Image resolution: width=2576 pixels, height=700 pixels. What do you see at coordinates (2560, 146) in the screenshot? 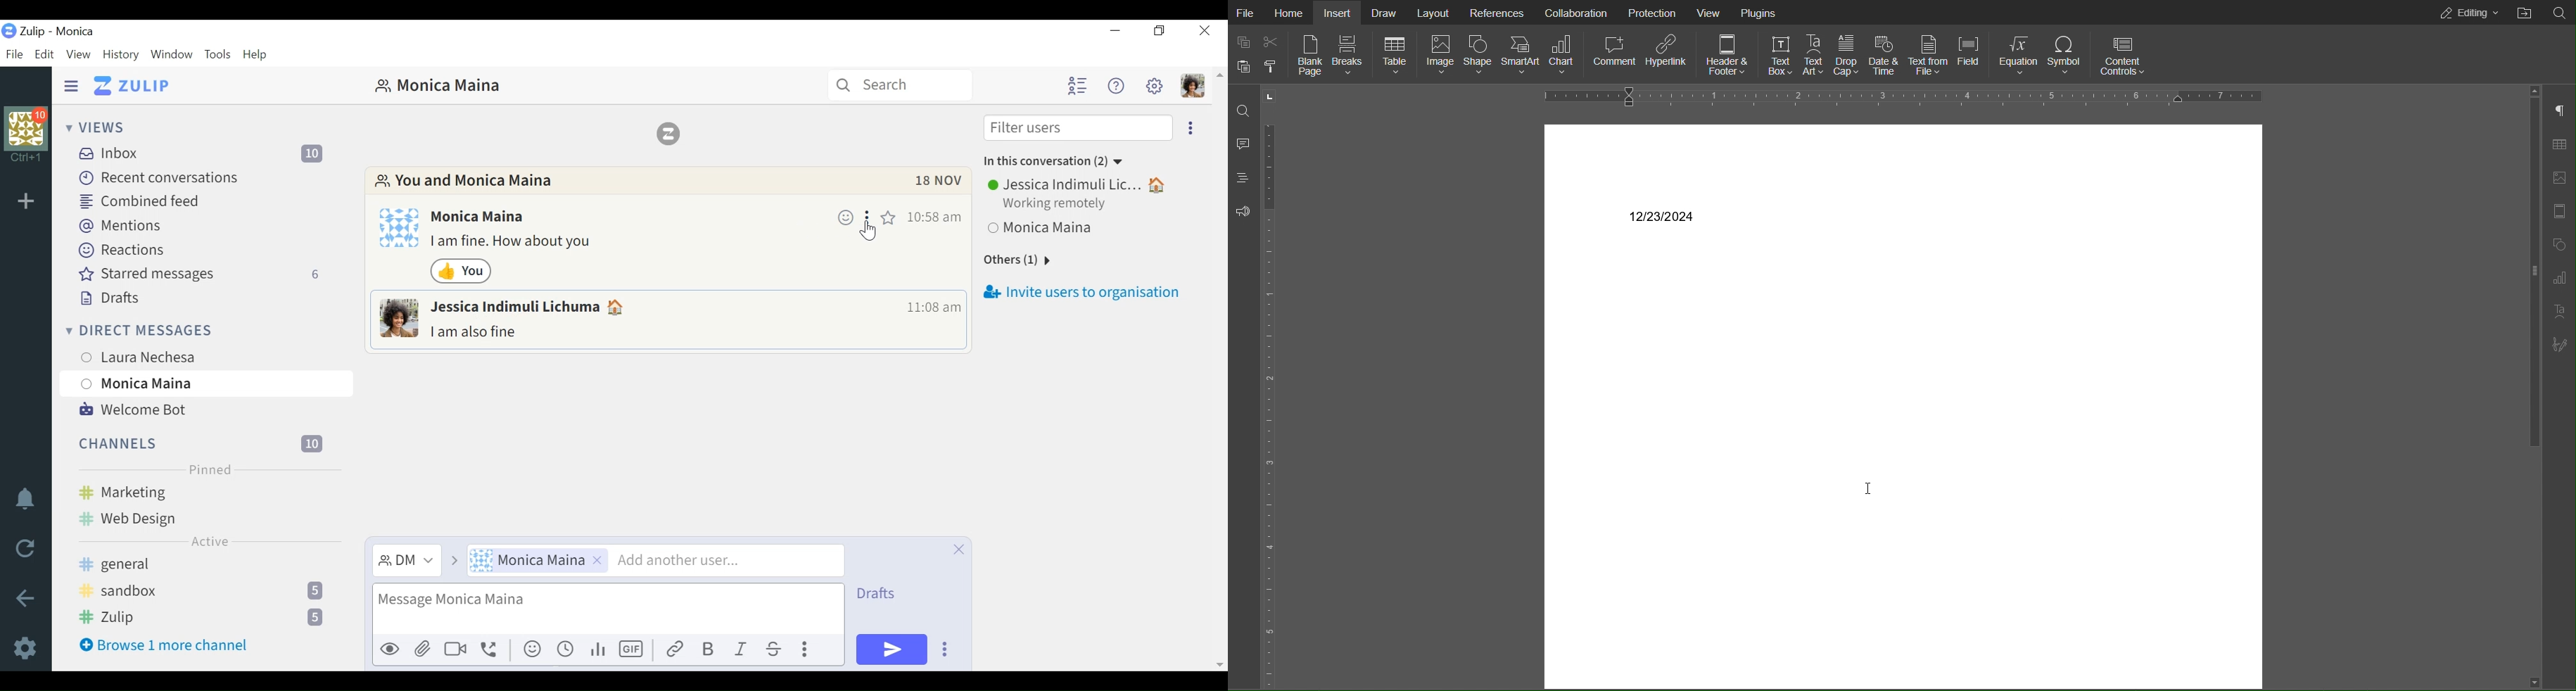
I see `Table Settings` at bounding box center [2560, 146].